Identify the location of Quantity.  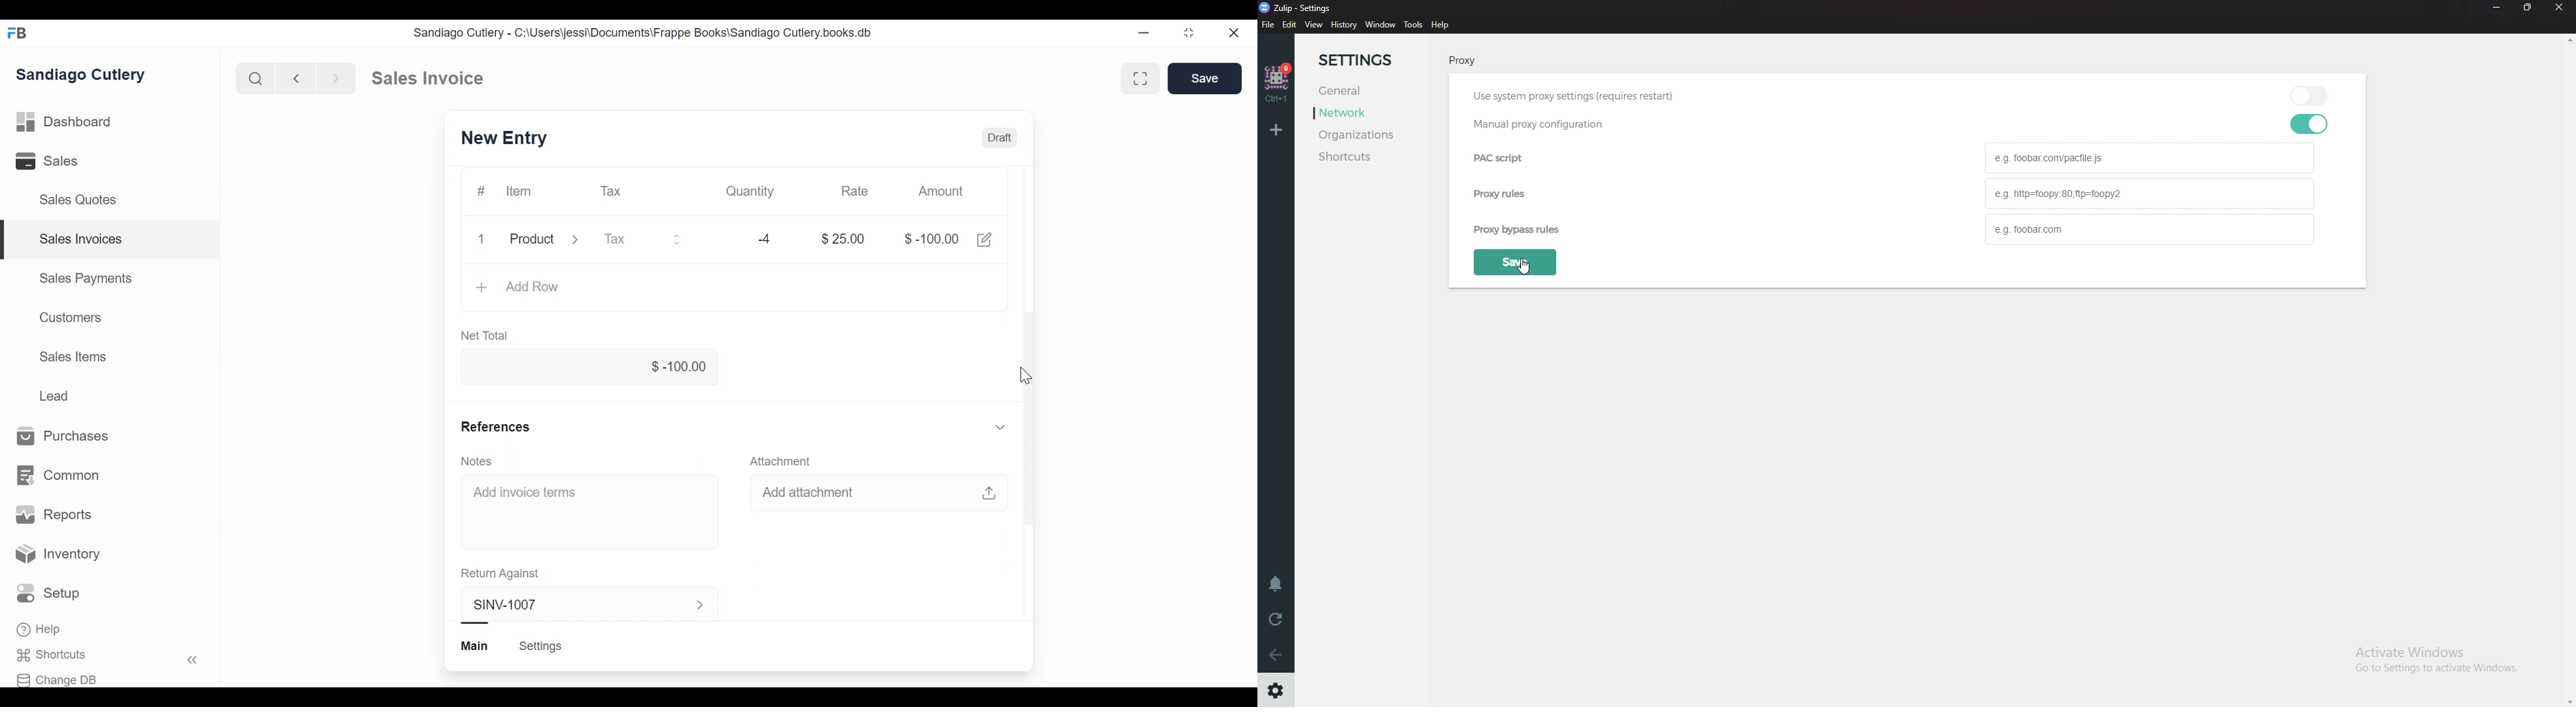
(752, 191).